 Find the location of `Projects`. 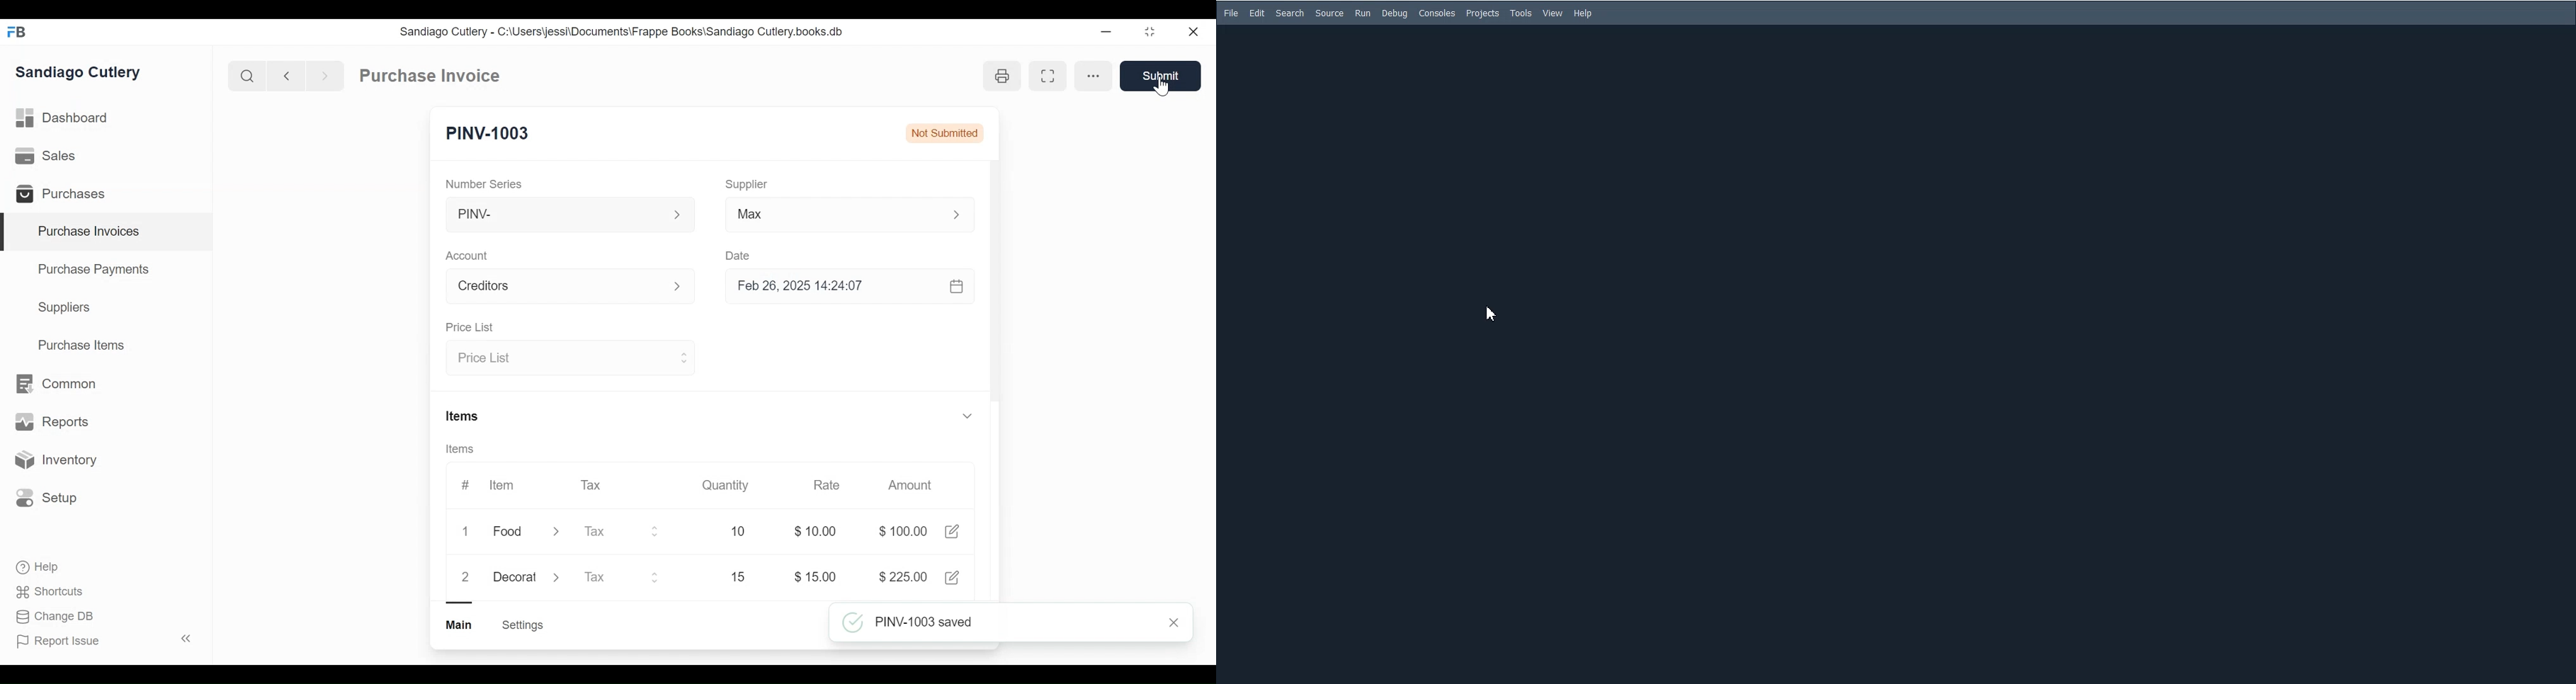

Projects is located at coordinates (1482, 13).